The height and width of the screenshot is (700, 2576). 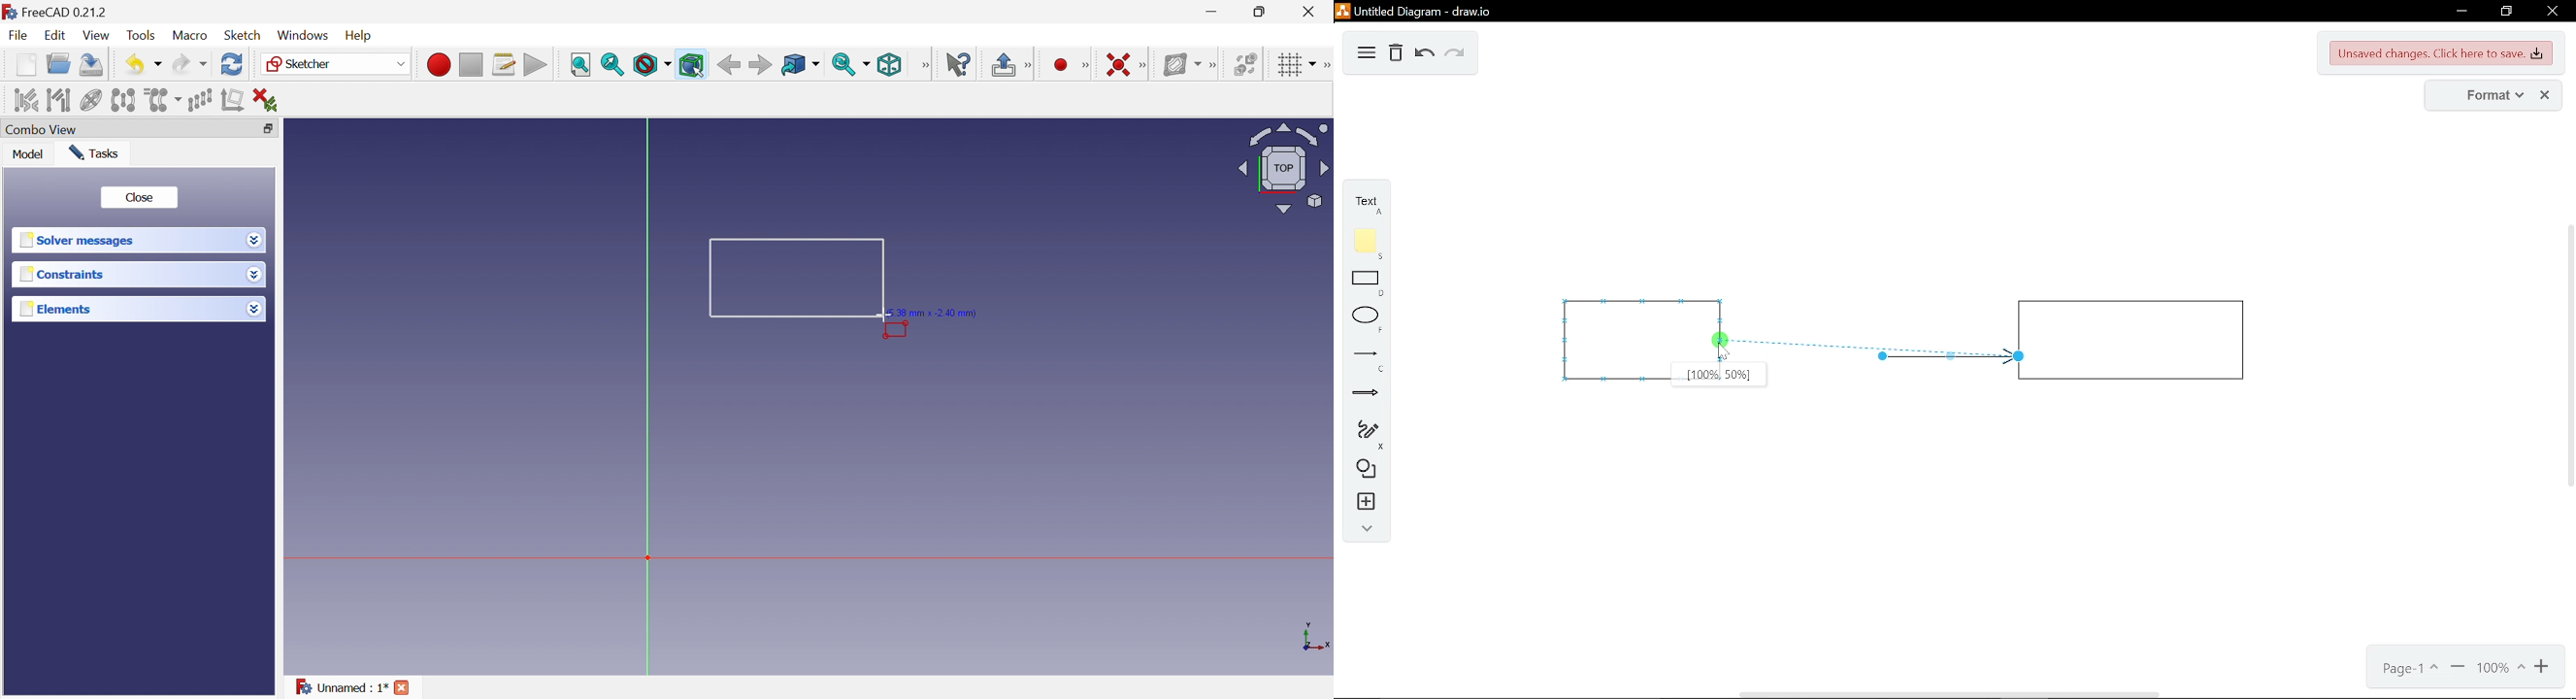 What do you see at coordinates (2541, 670) in the screenshot?
I see `zoom in` at bounding box center [2541, 670].